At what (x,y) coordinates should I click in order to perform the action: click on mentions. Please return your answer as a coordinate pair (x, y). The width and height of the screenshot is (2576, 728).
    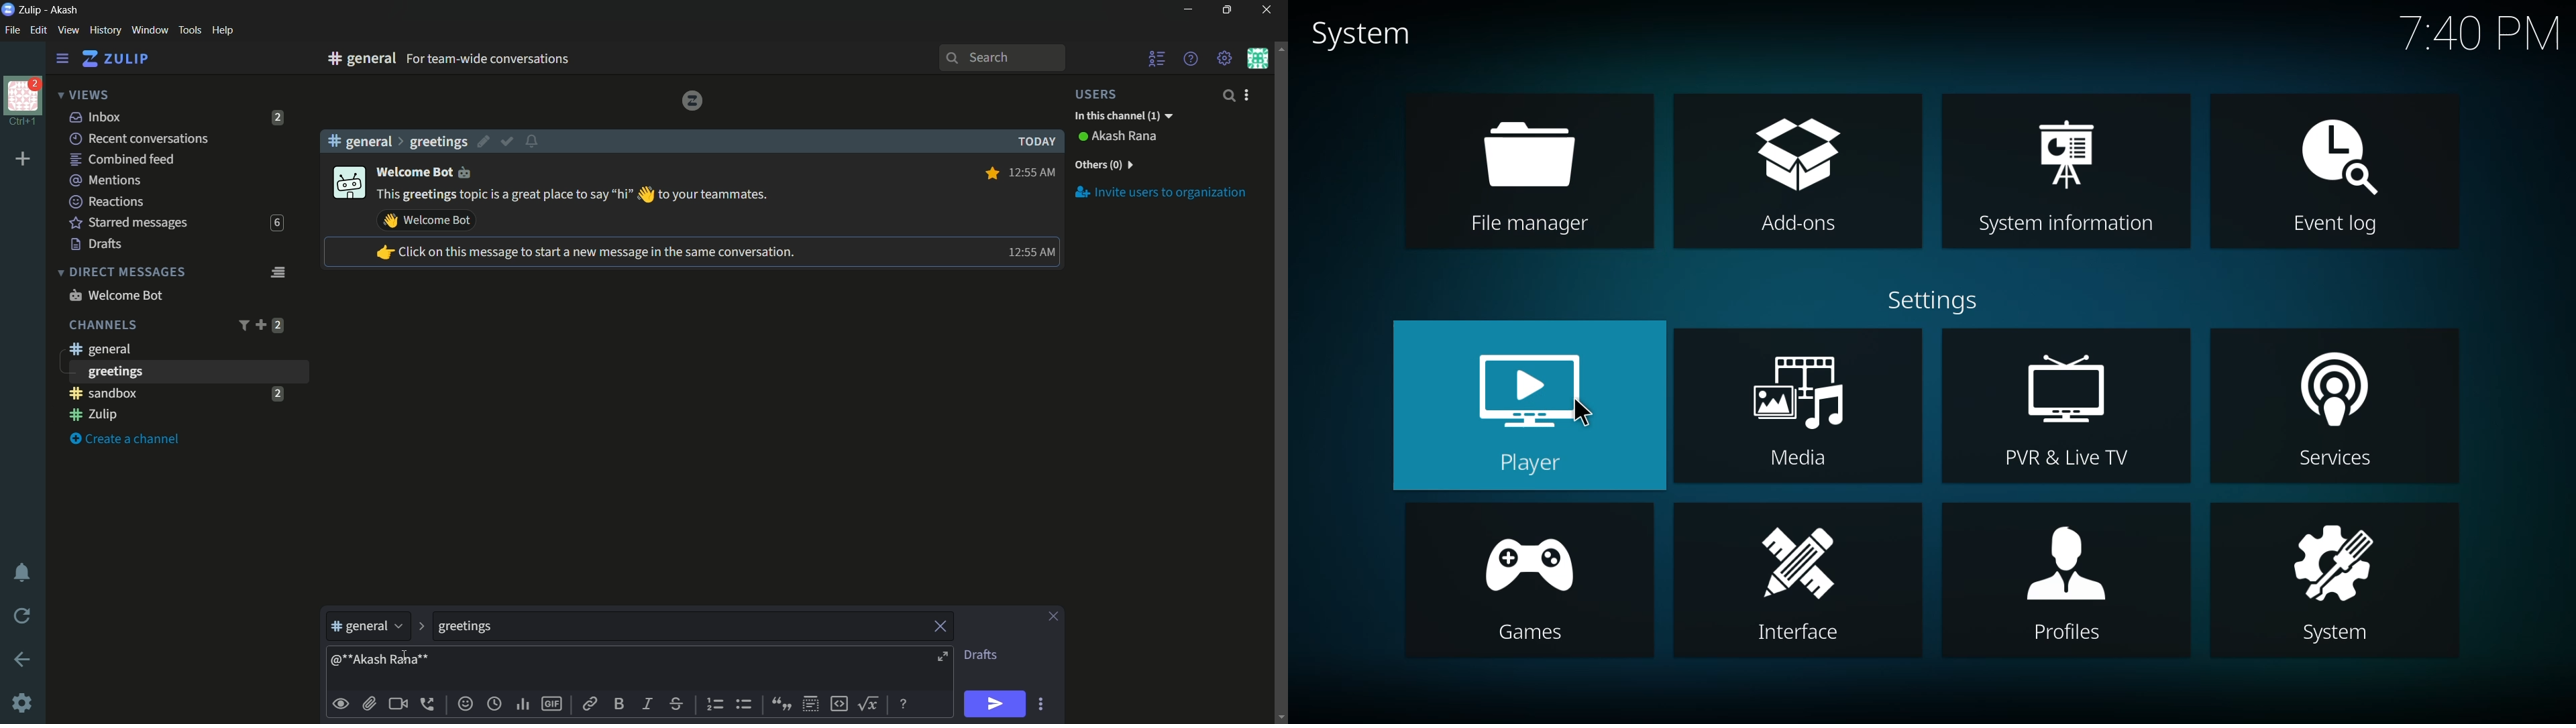
    Looking at the image, I should click on (107, 181).